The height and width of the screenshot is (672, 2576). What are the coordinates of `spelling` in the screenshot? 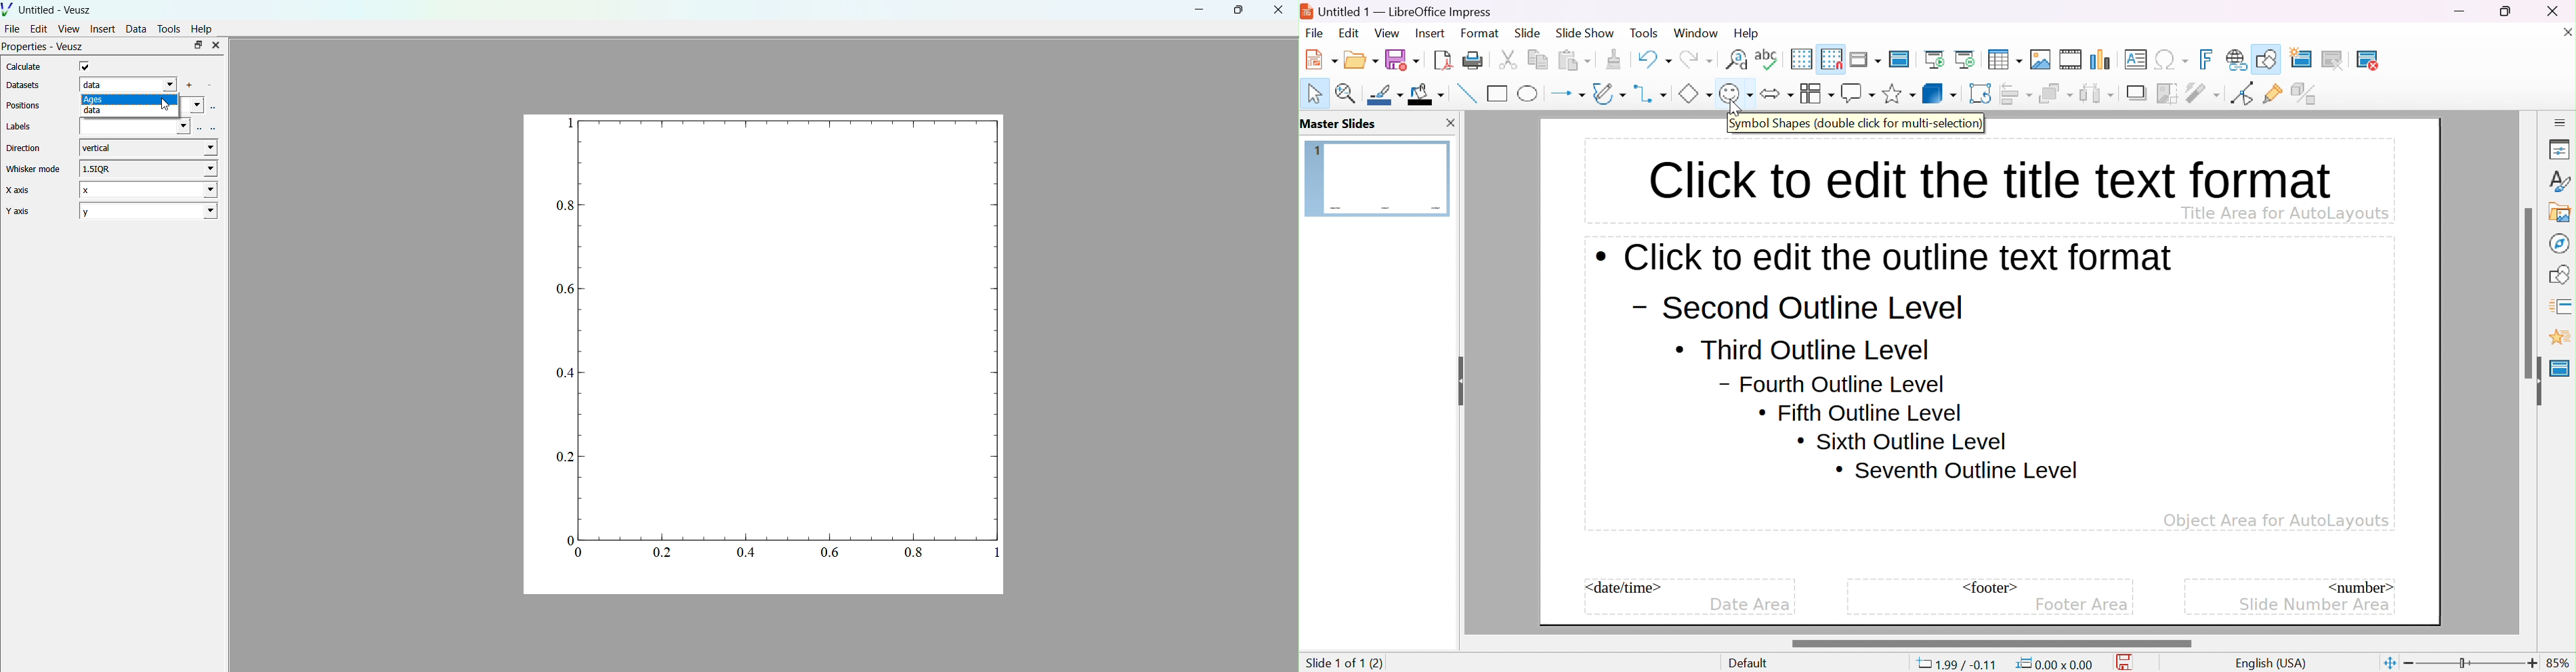 It's located at (1766, 56).